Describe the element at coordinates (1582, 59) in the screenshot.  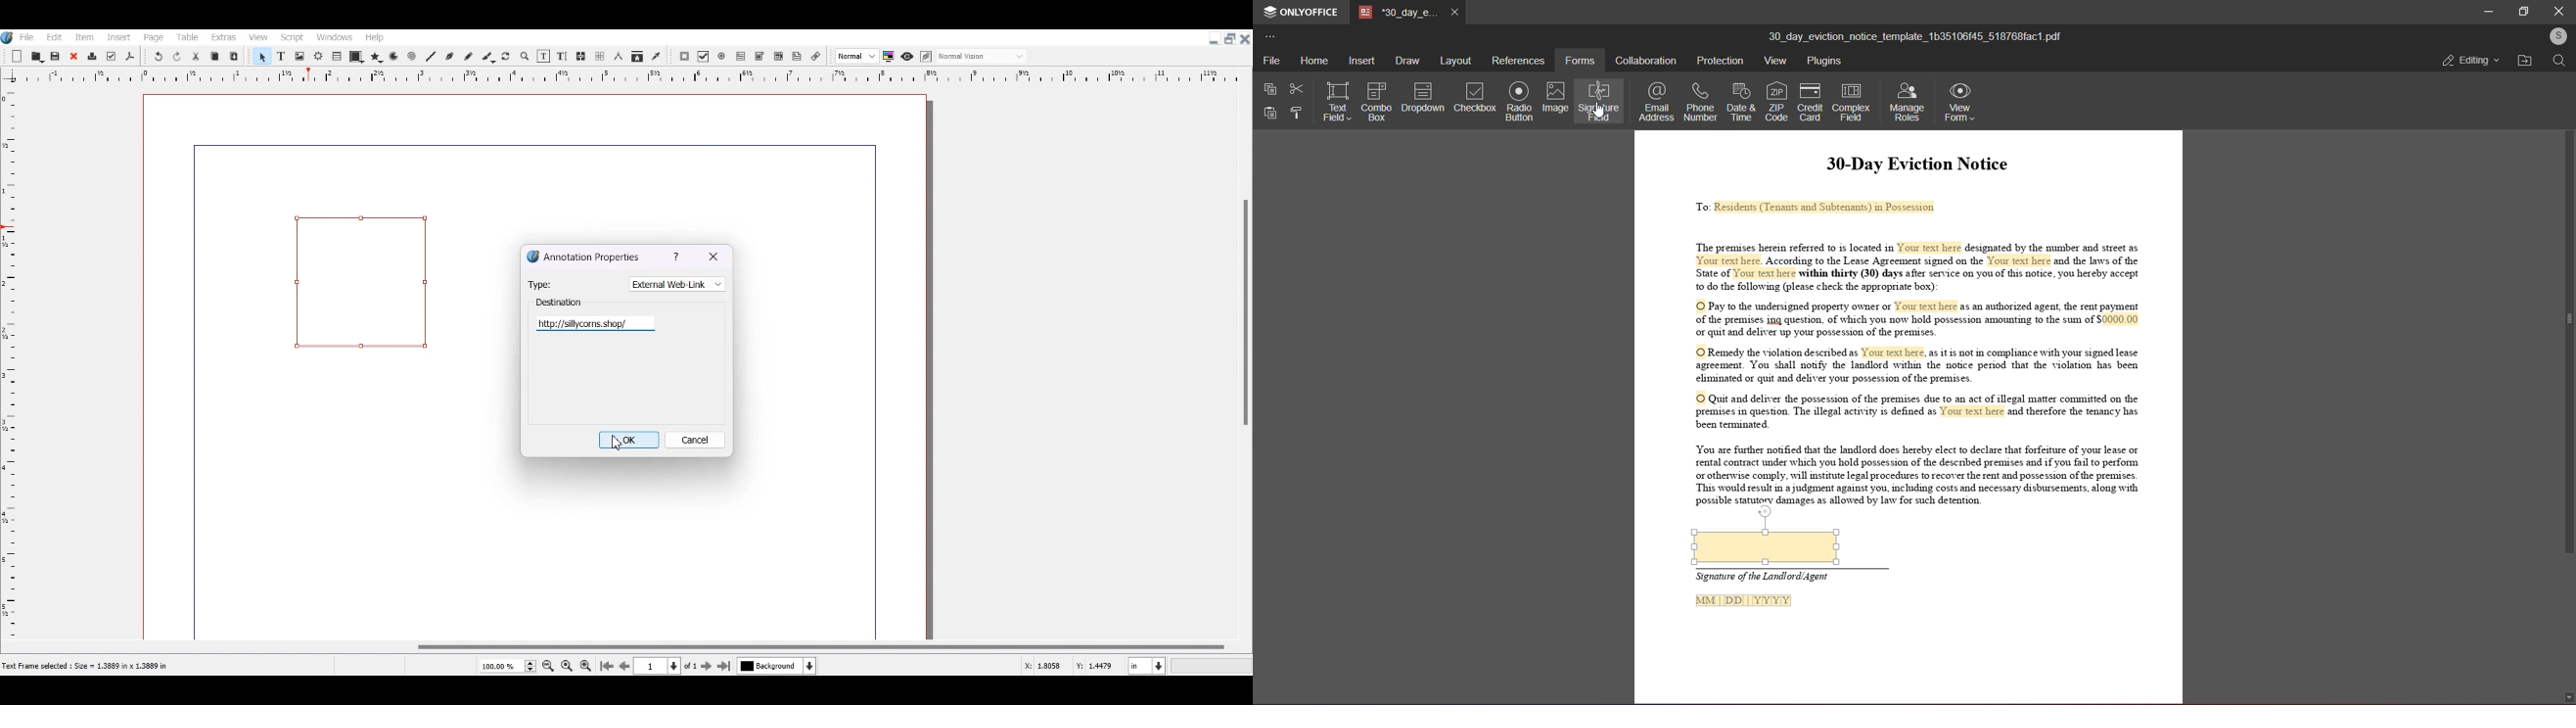
I see `forms` at that location.